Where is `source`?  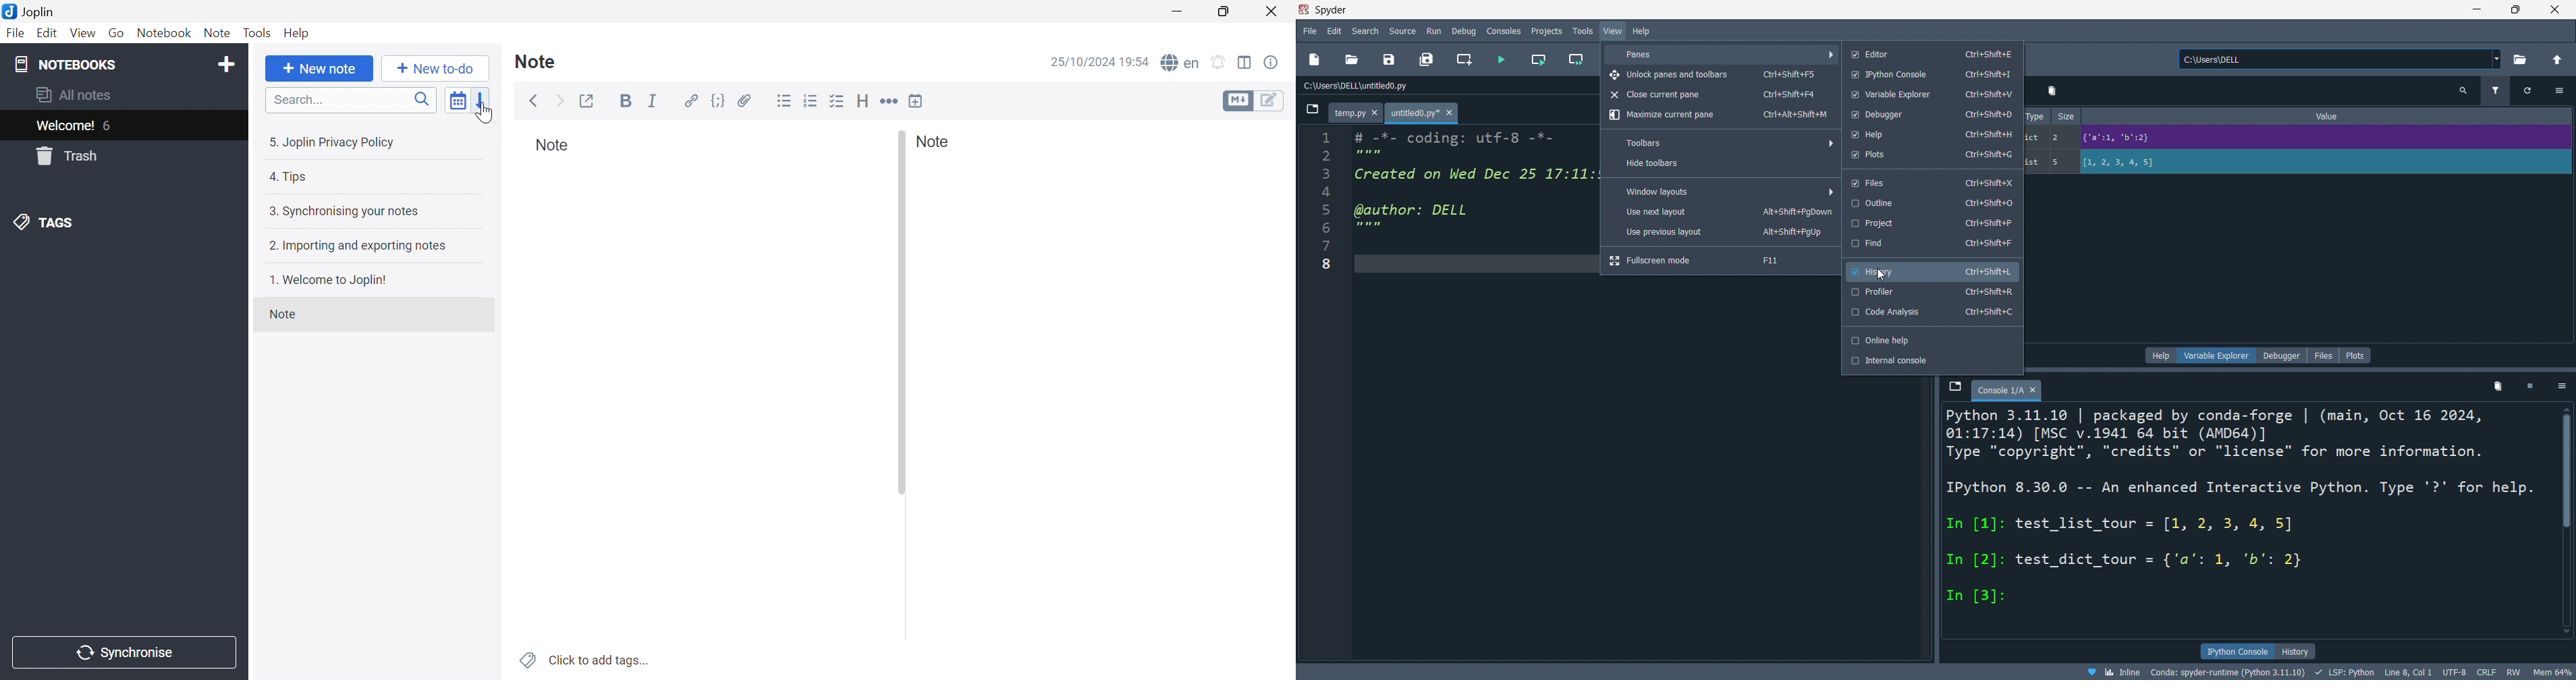 source is located at coordinates (1402, 30).